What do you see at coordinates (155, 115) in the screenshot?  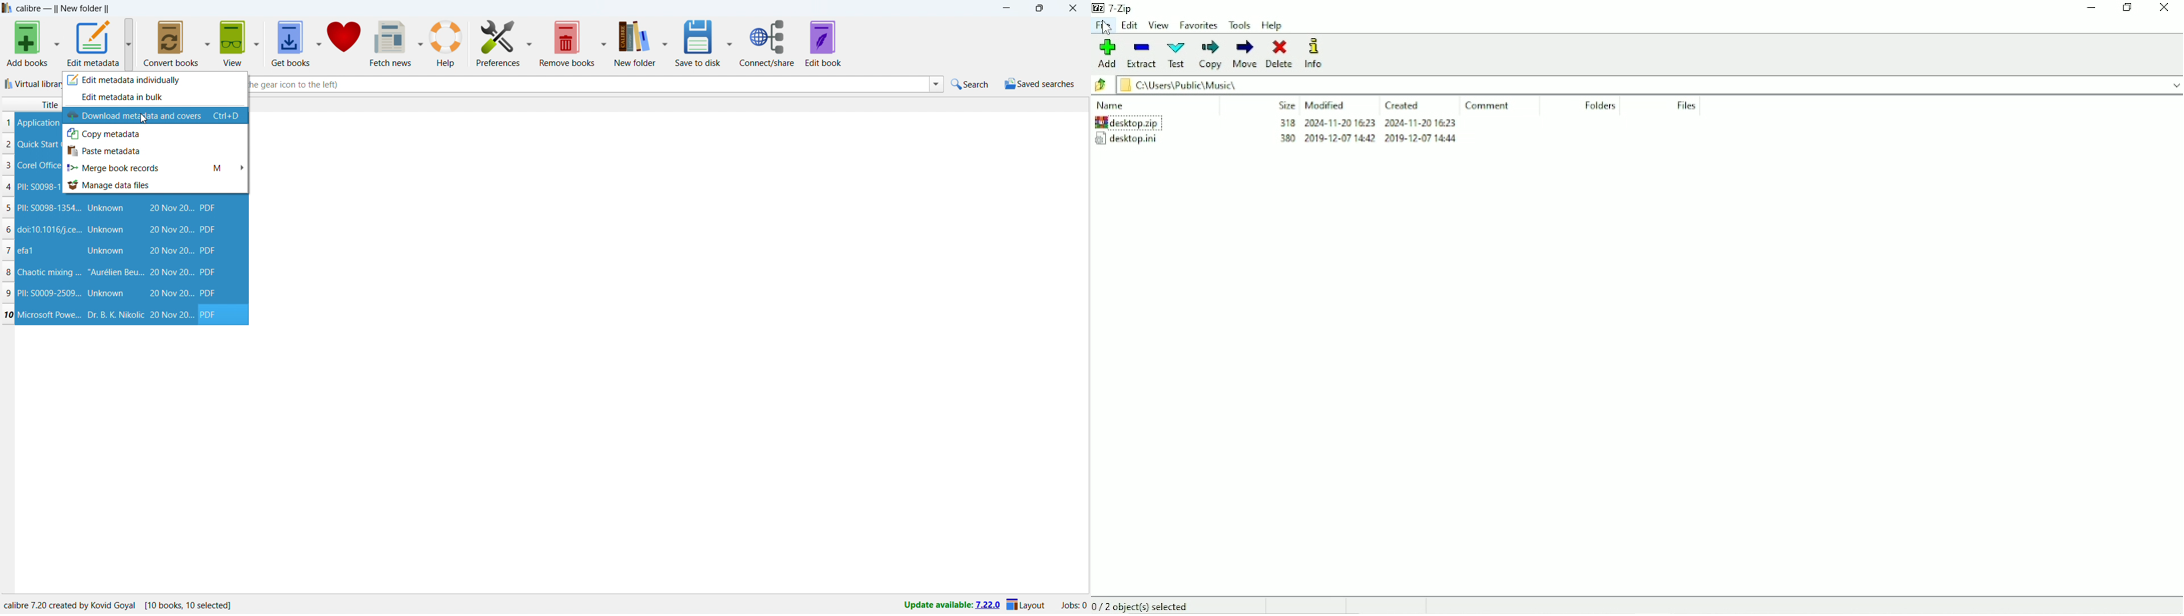 I see `download metadata and covers   Ctrl+D` at bounding box center [155, 115].